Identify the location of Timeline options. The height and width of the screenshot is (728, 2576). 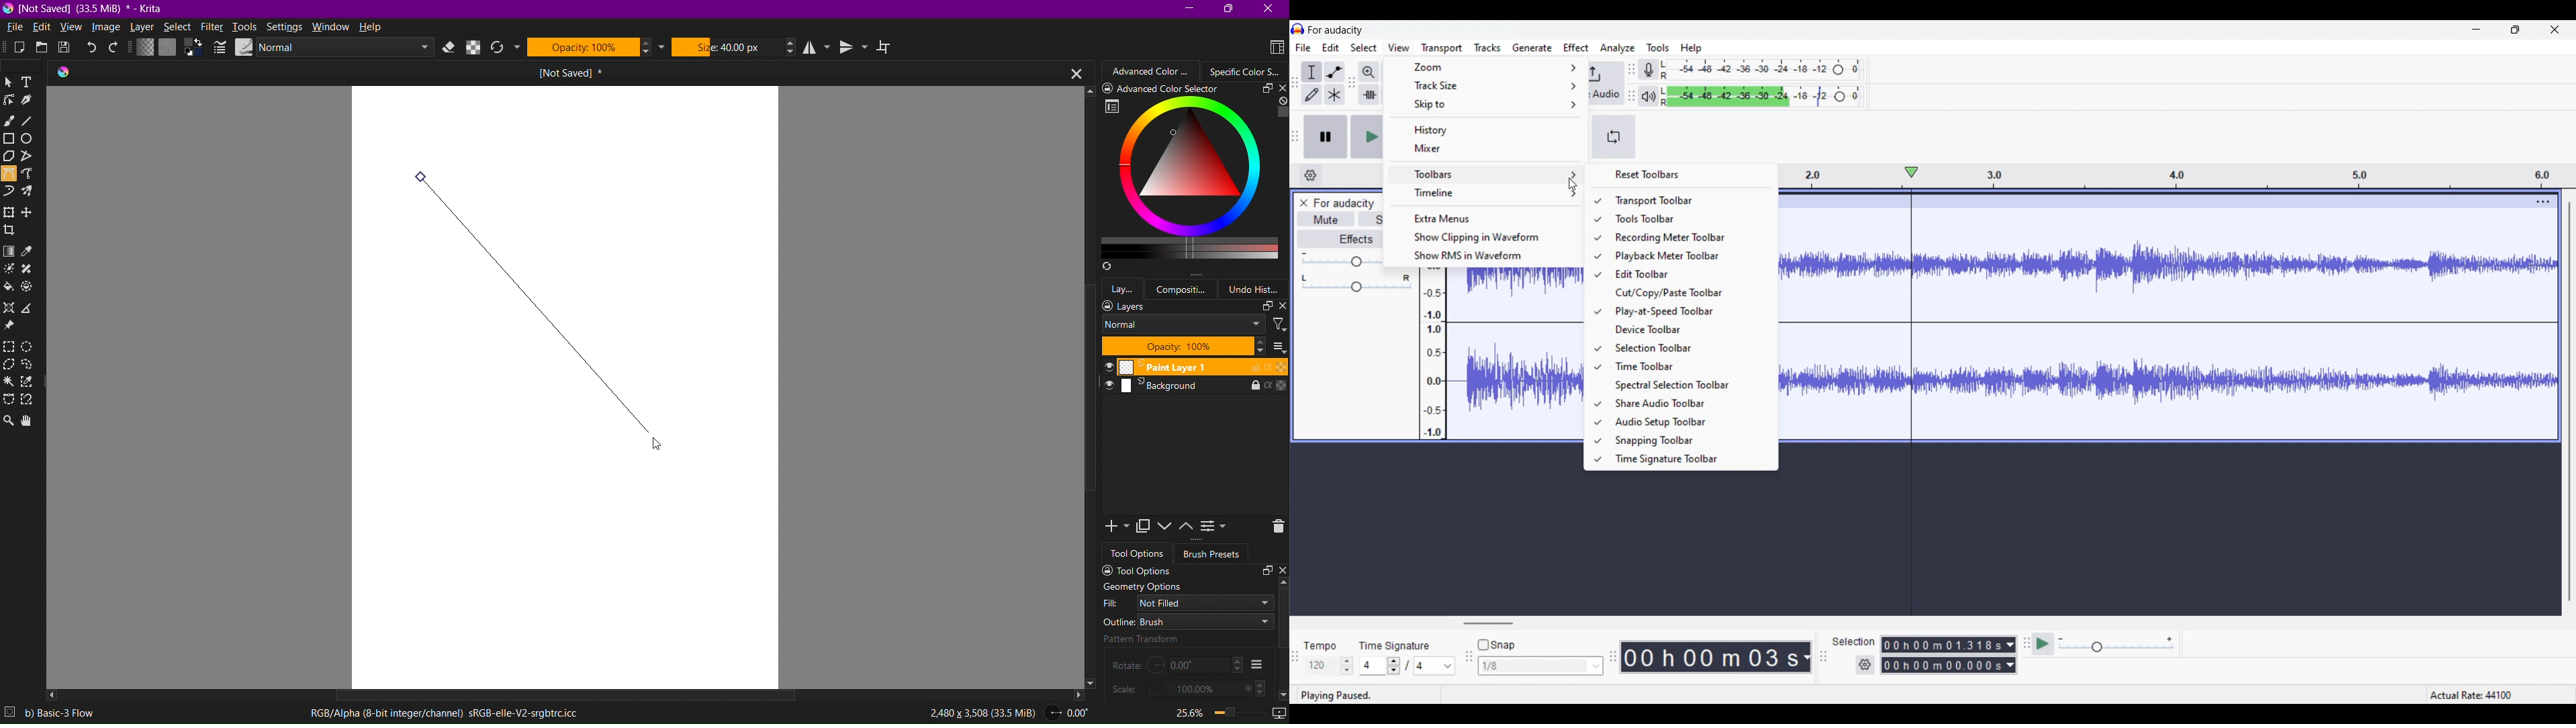
(1487, 193).